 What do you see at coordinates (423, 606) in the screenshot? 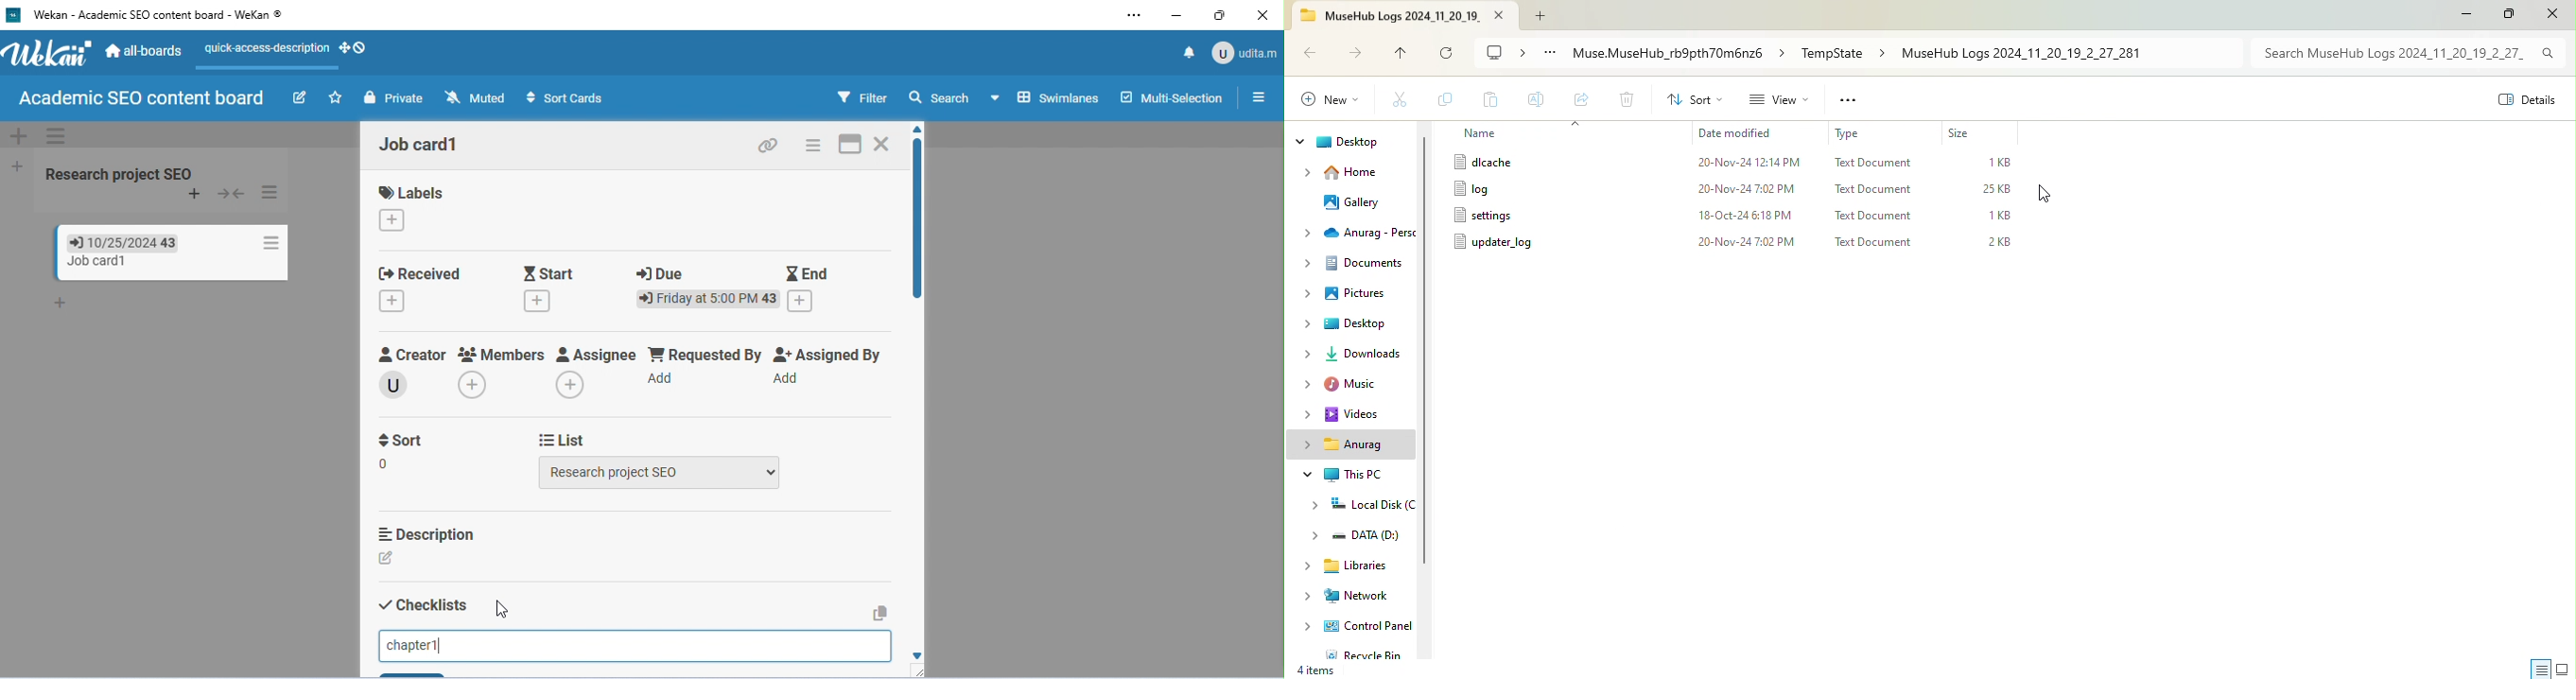
I see `checklist` at bounding box center [423, 606].